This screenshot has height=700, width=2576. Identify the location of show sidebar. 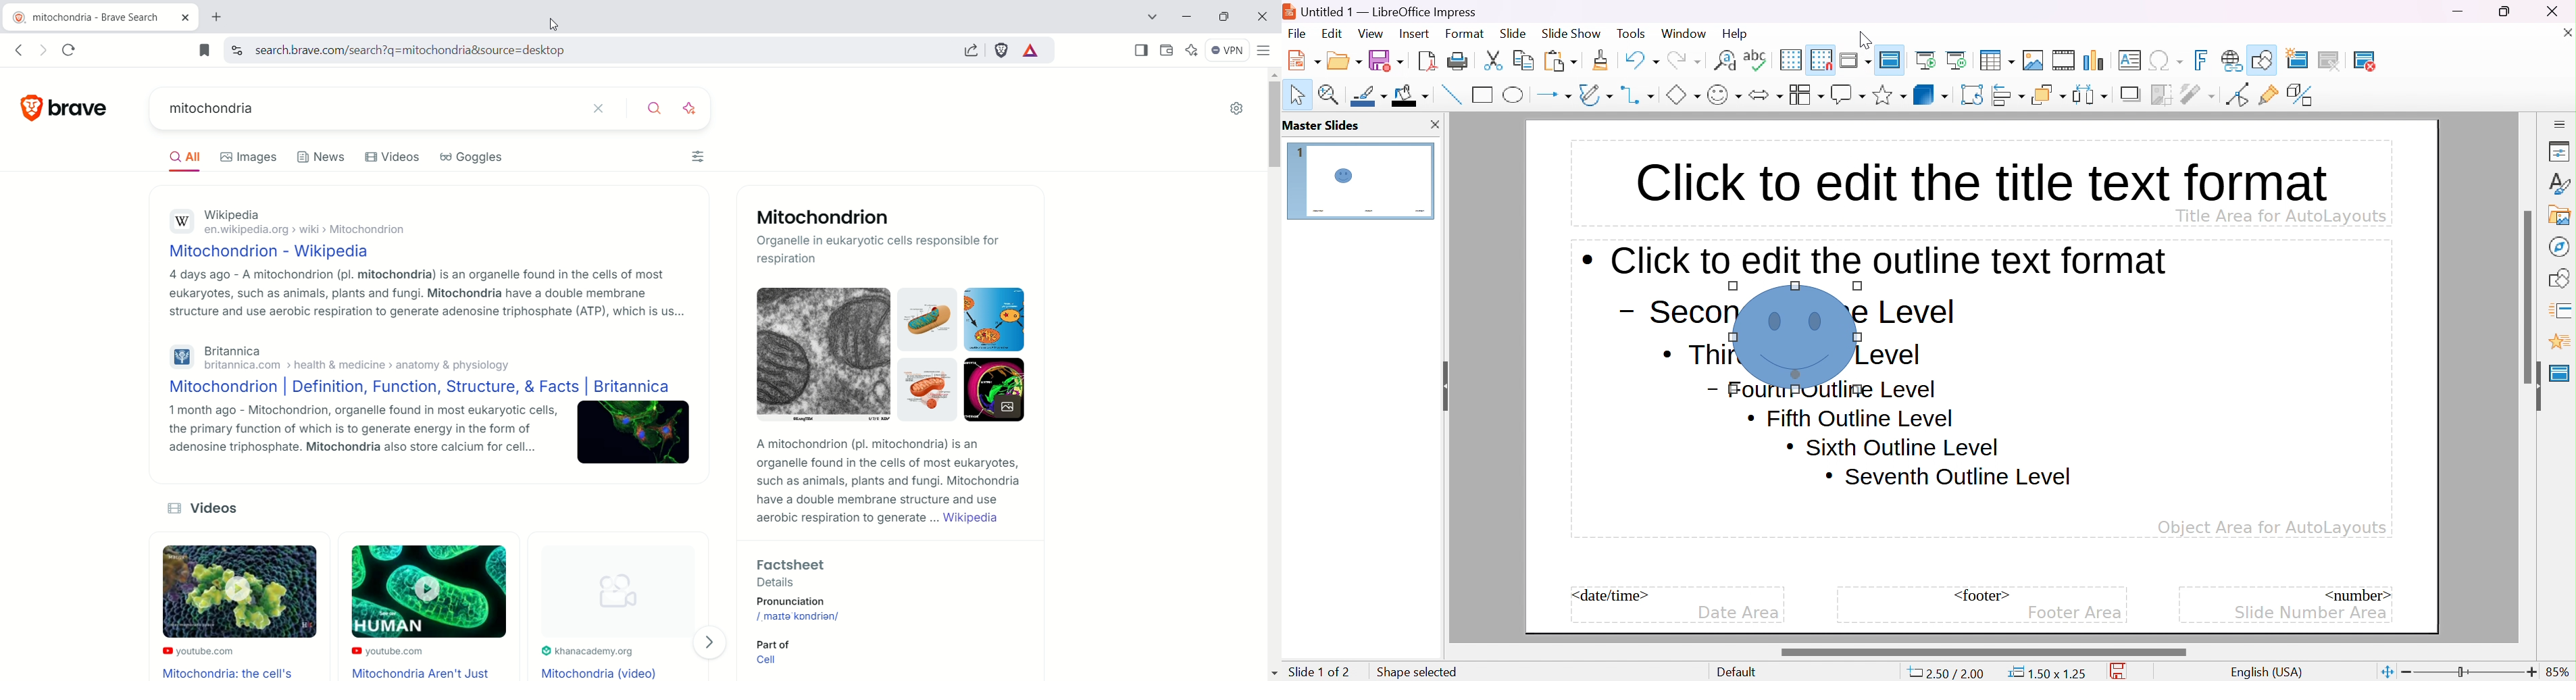
(1140, 49).